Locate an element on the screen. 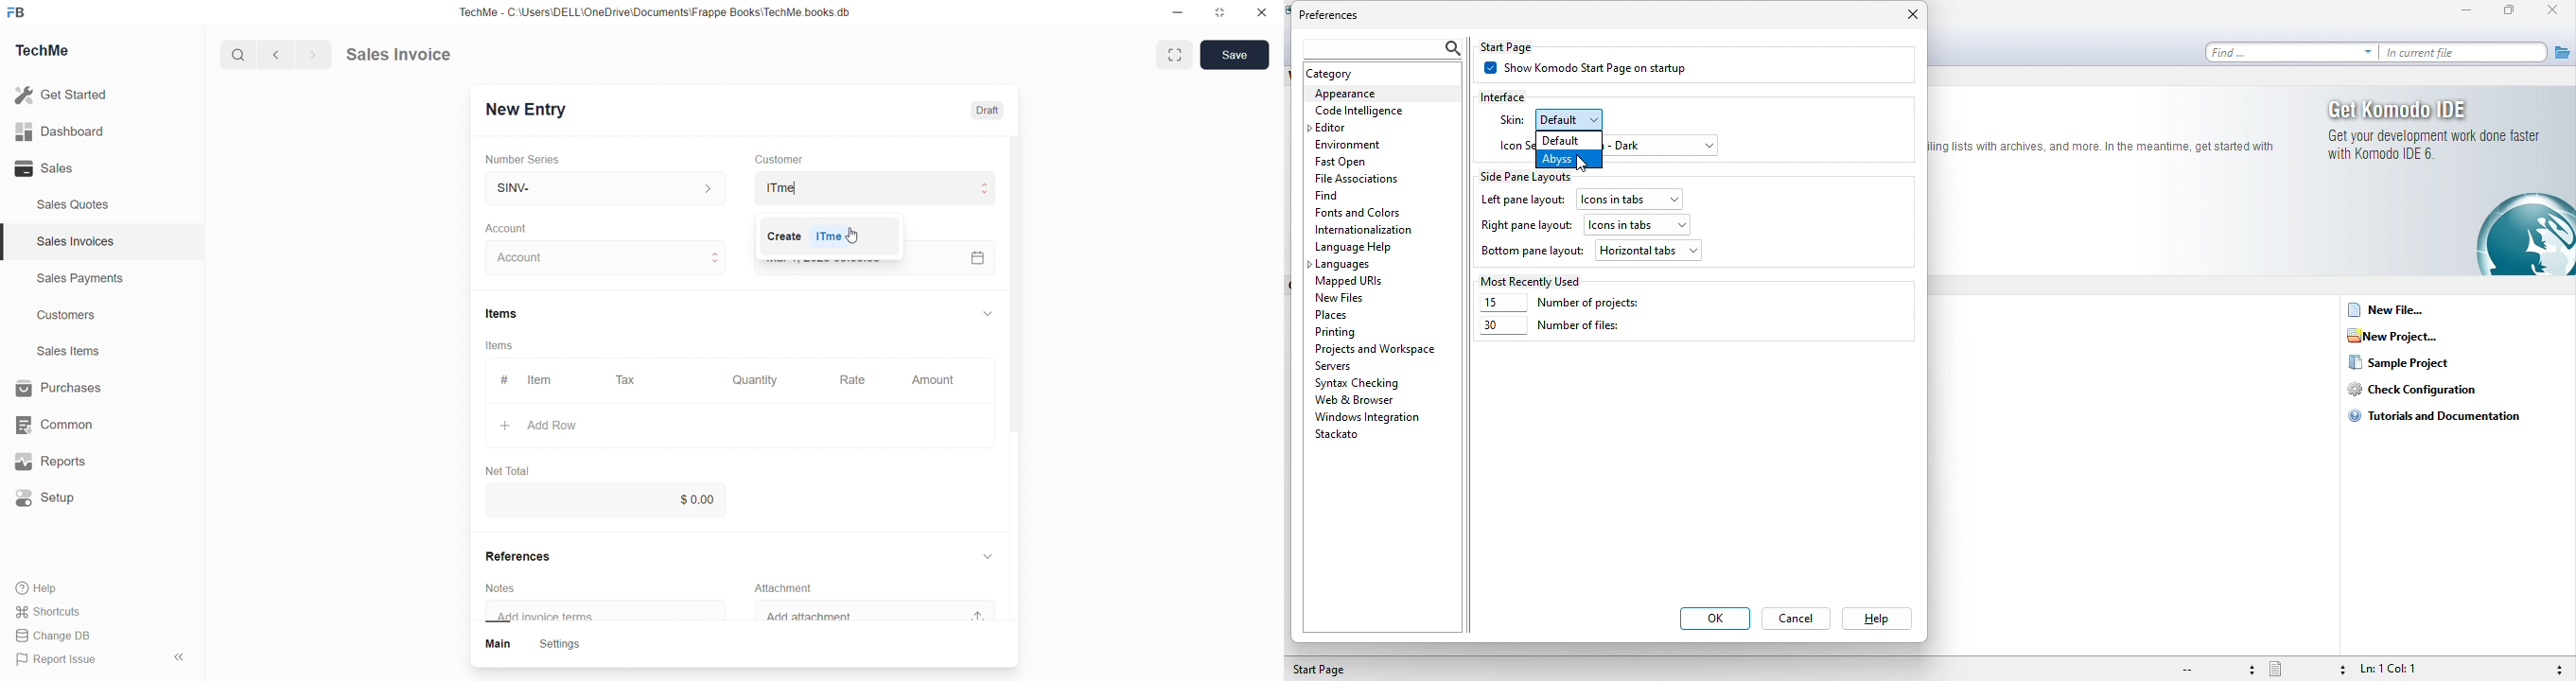  Account is located at coordinates (527, 258).